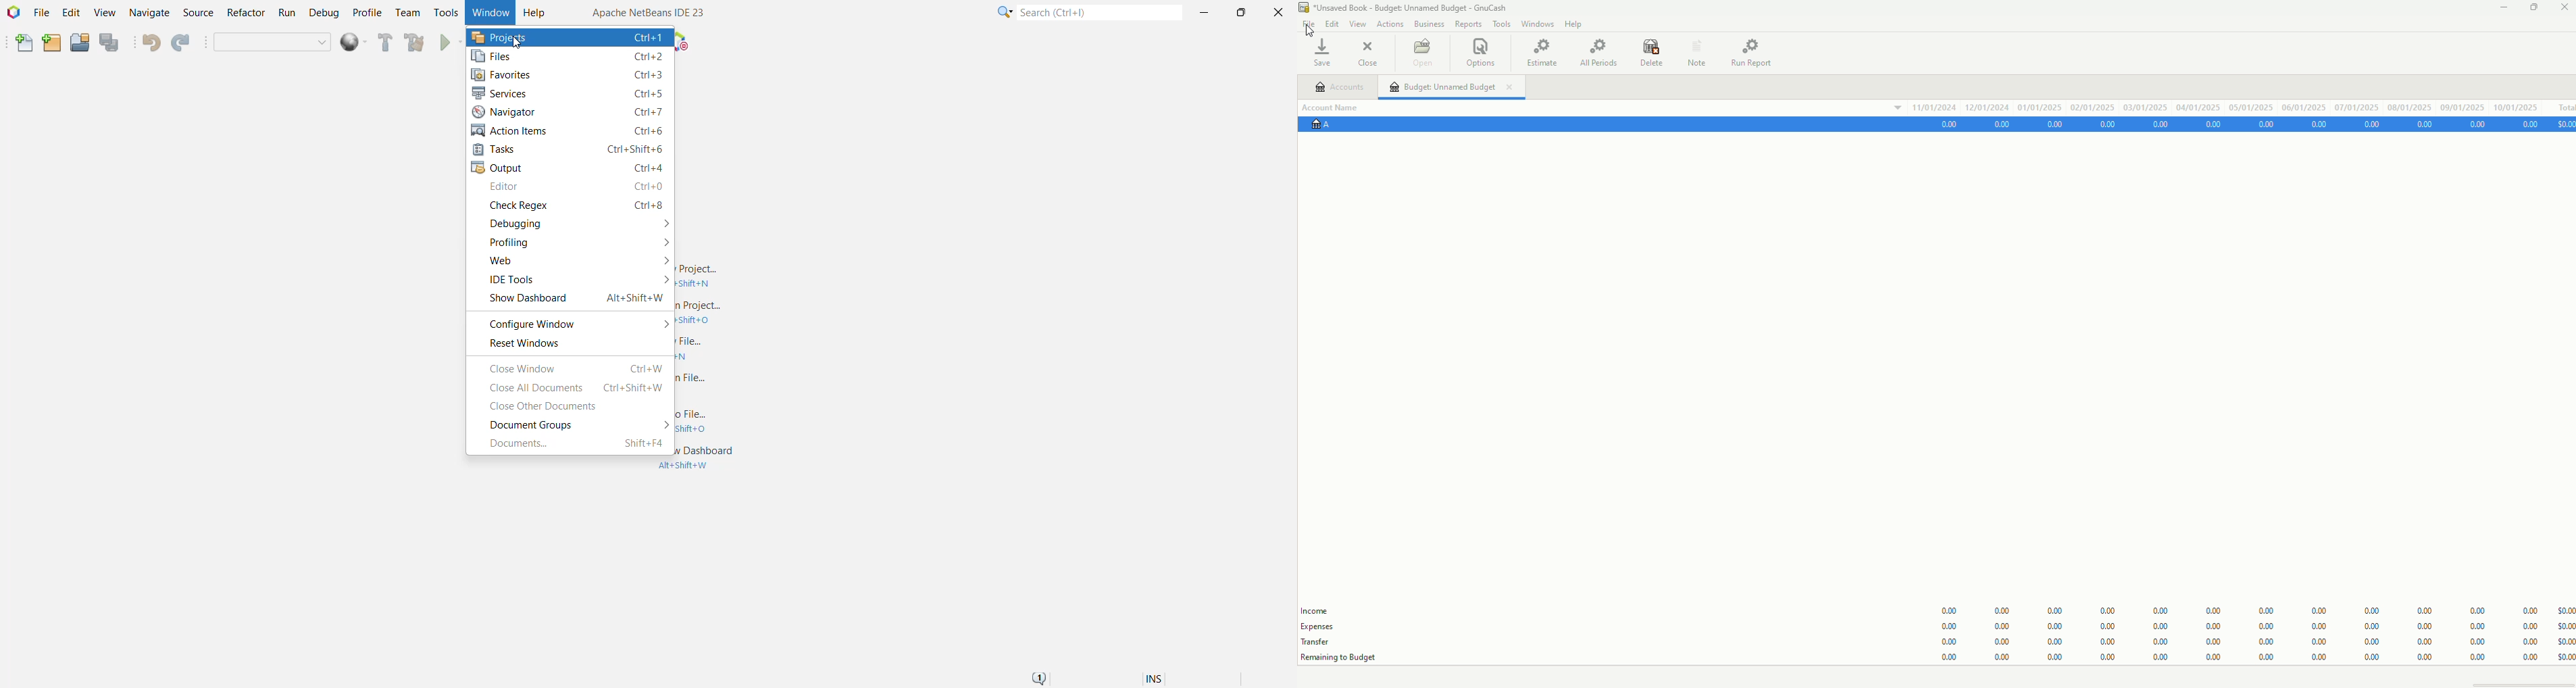  Describe the element at coordinates (1460, 88) in the screenshot. I see `Unnamed Budget` at that location.